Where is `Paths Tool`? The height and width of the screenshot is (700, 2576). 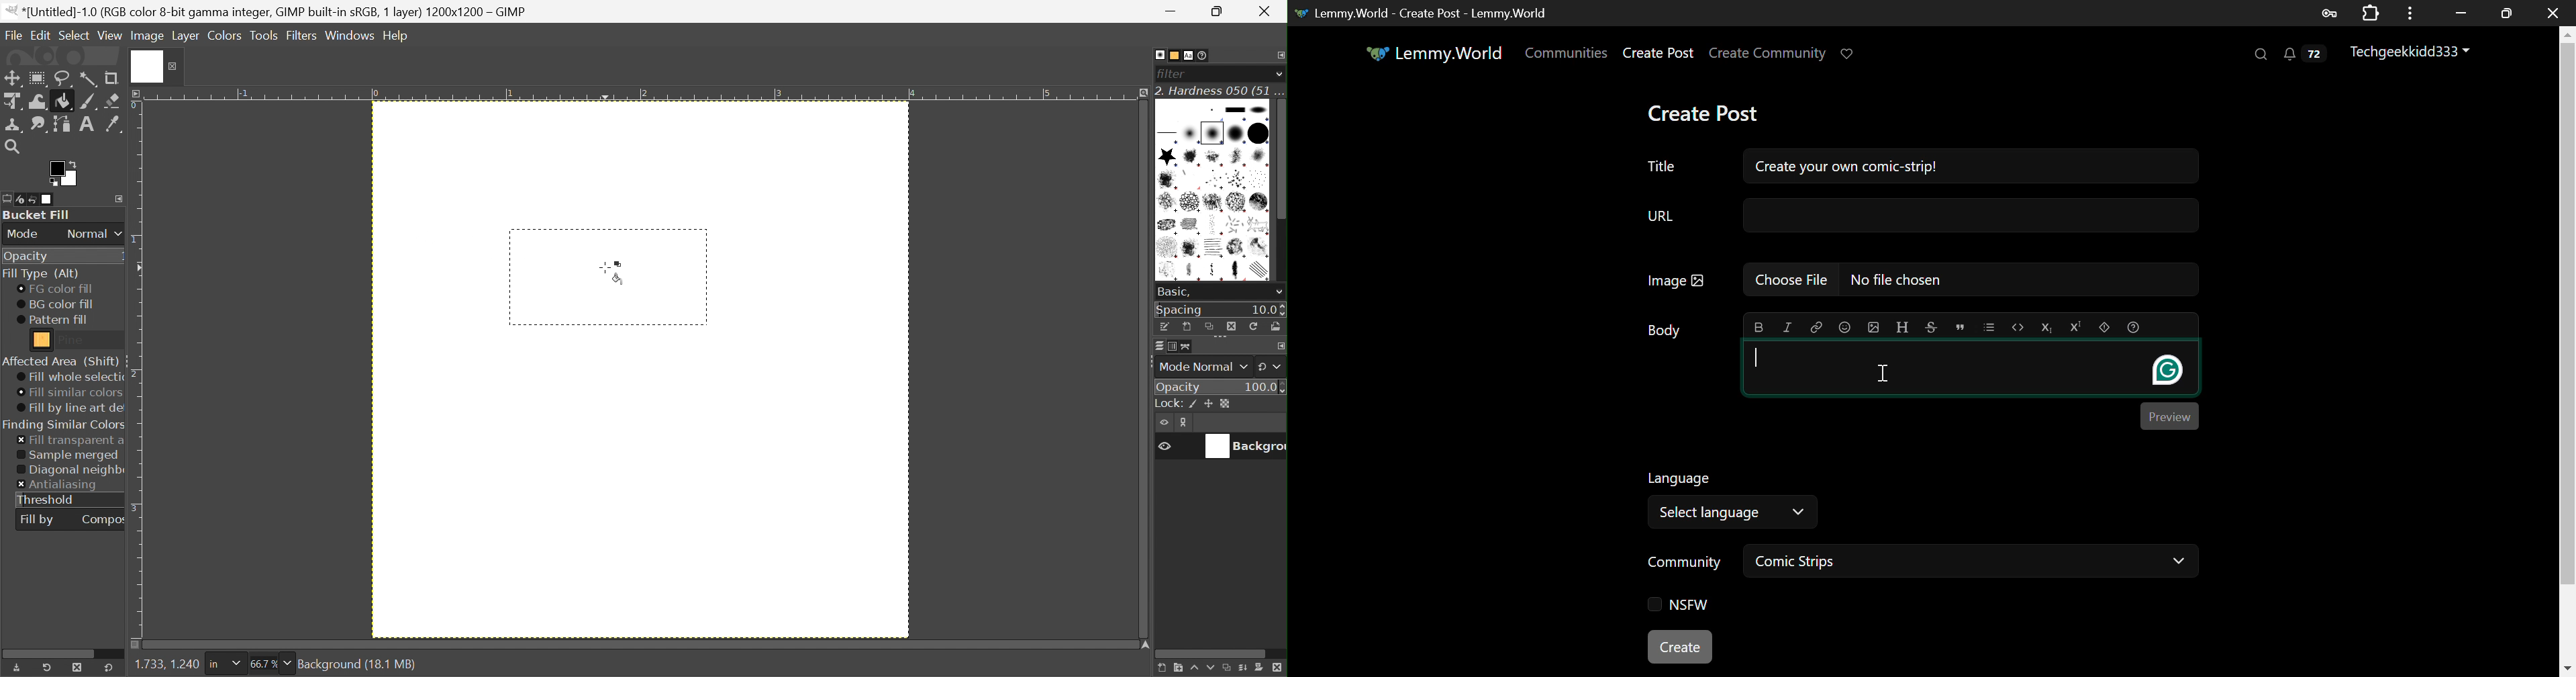
Paths Tool is located at coordinates (60, 124).